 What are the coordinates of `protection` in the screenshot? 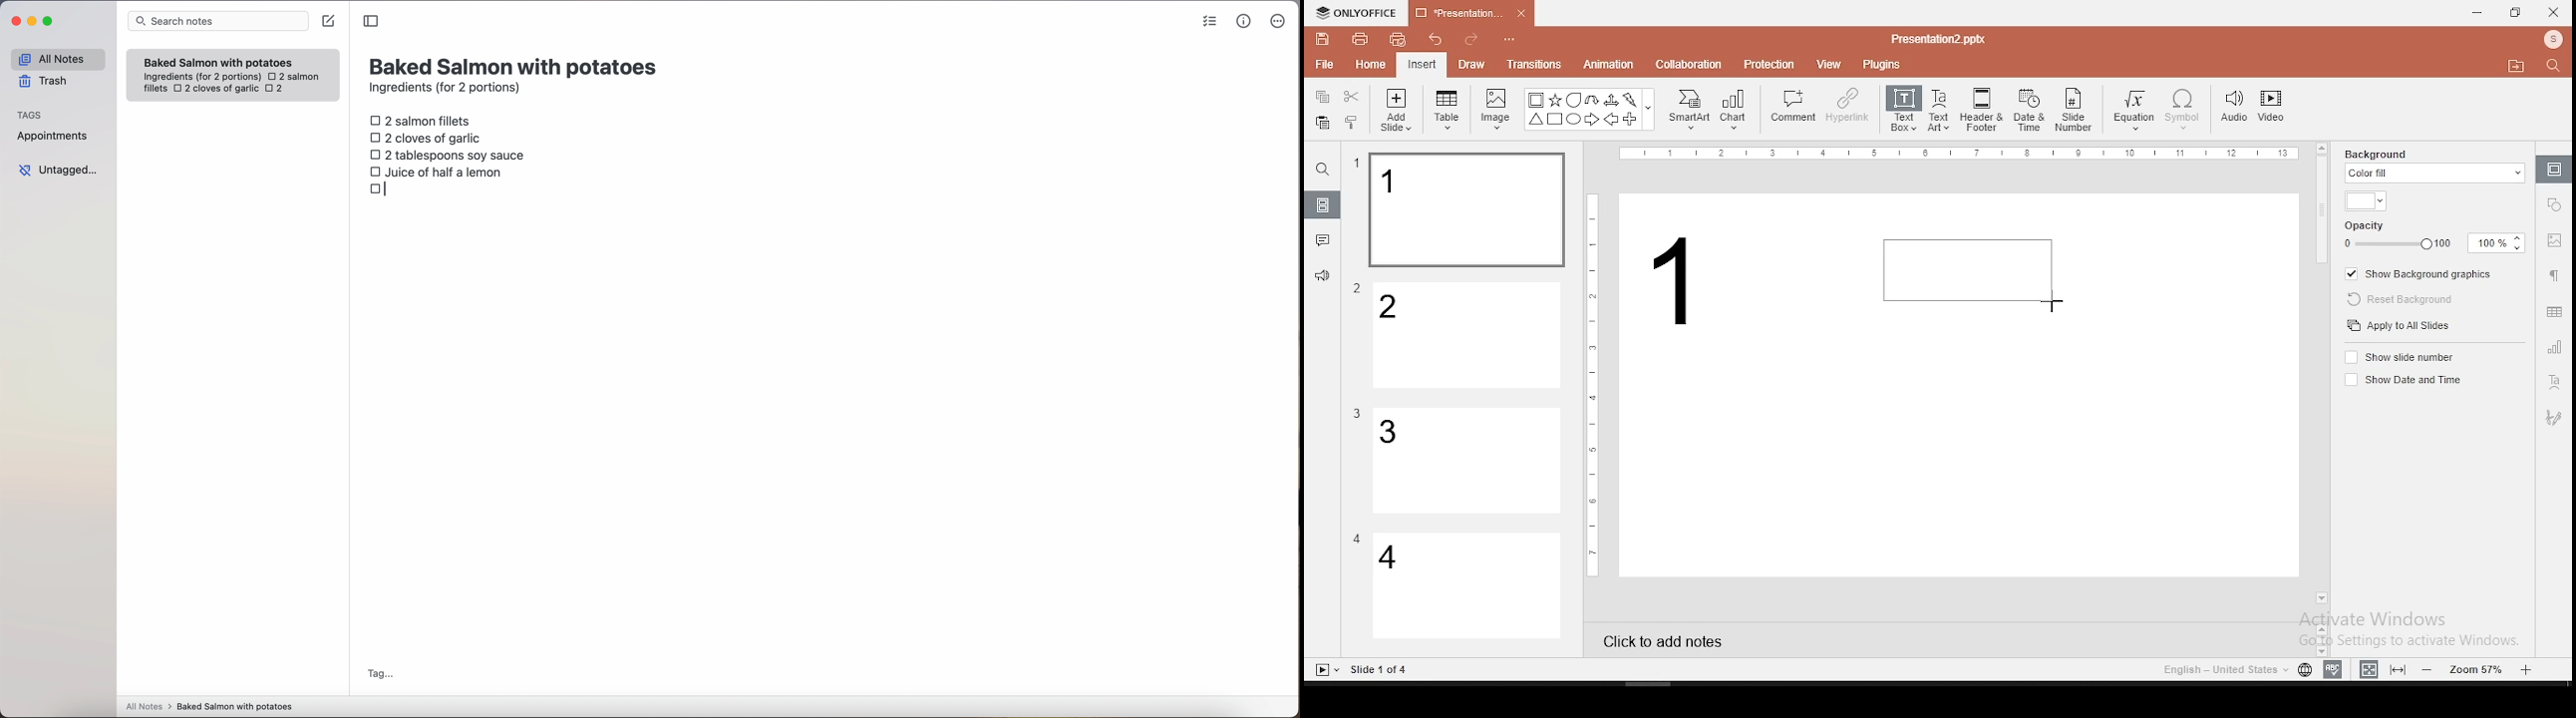 It's located at (1770, 63).